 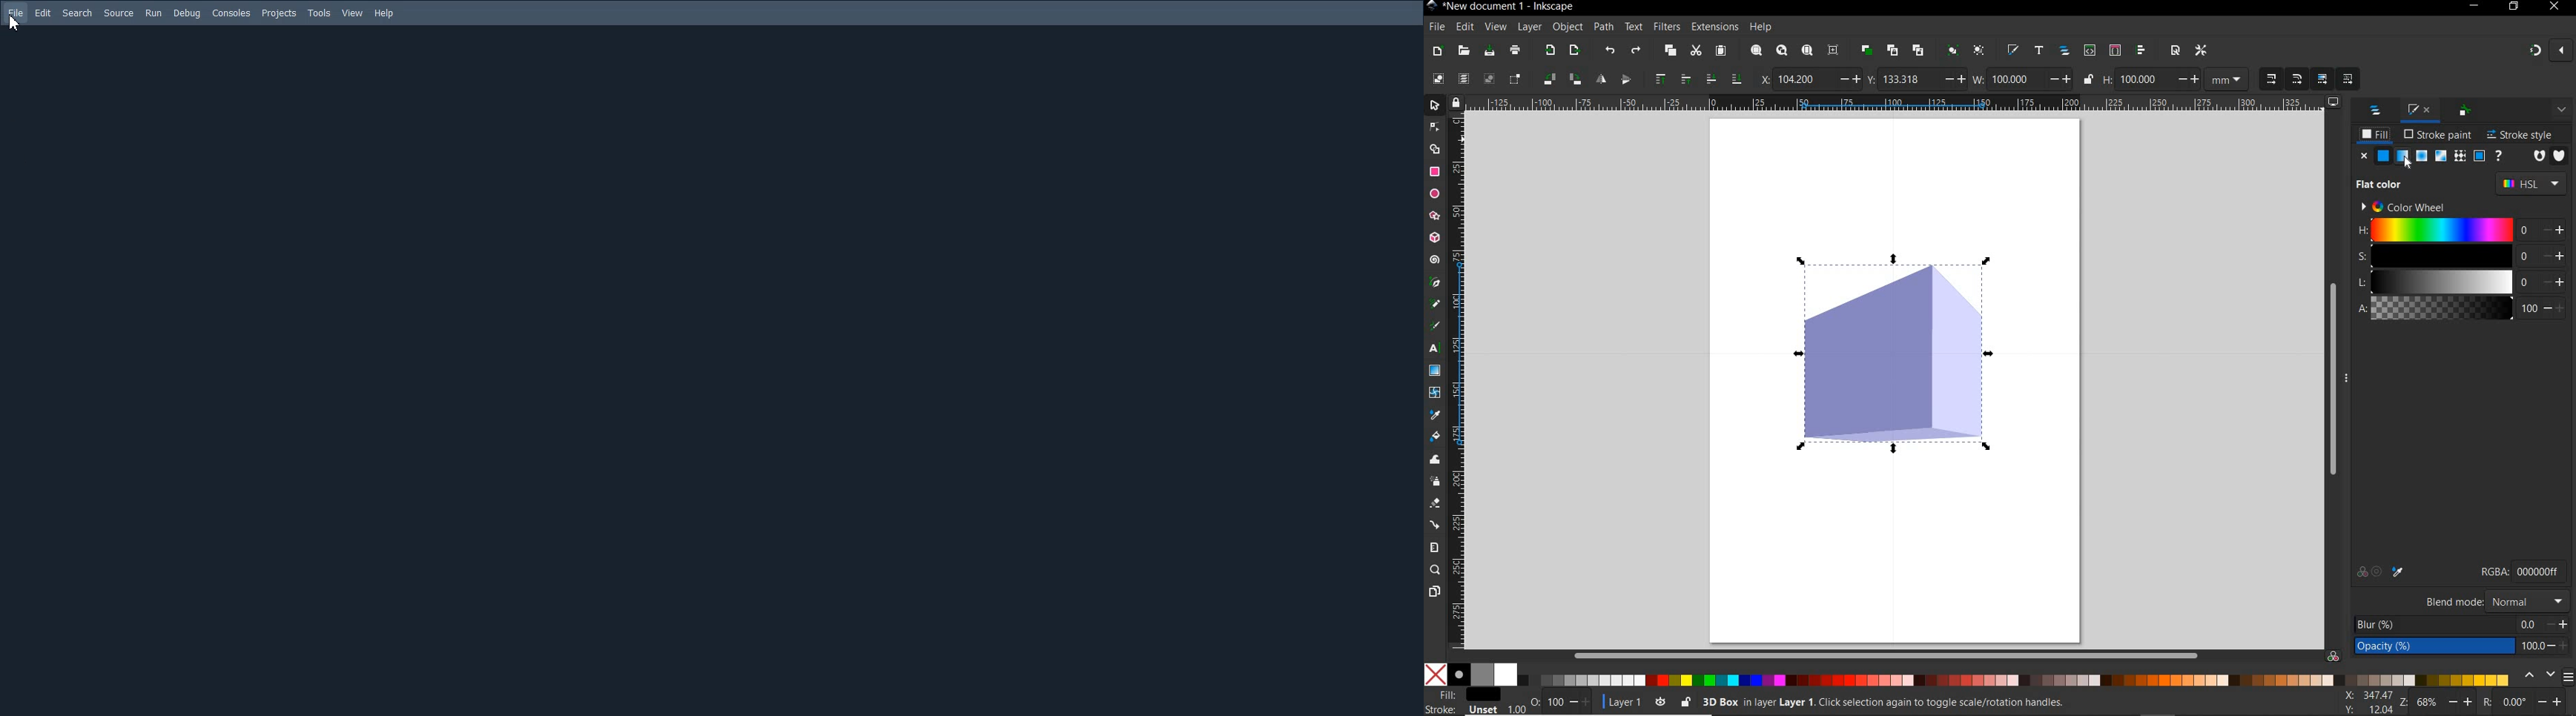 I want to click on 133, so click(x=1909, y=79).